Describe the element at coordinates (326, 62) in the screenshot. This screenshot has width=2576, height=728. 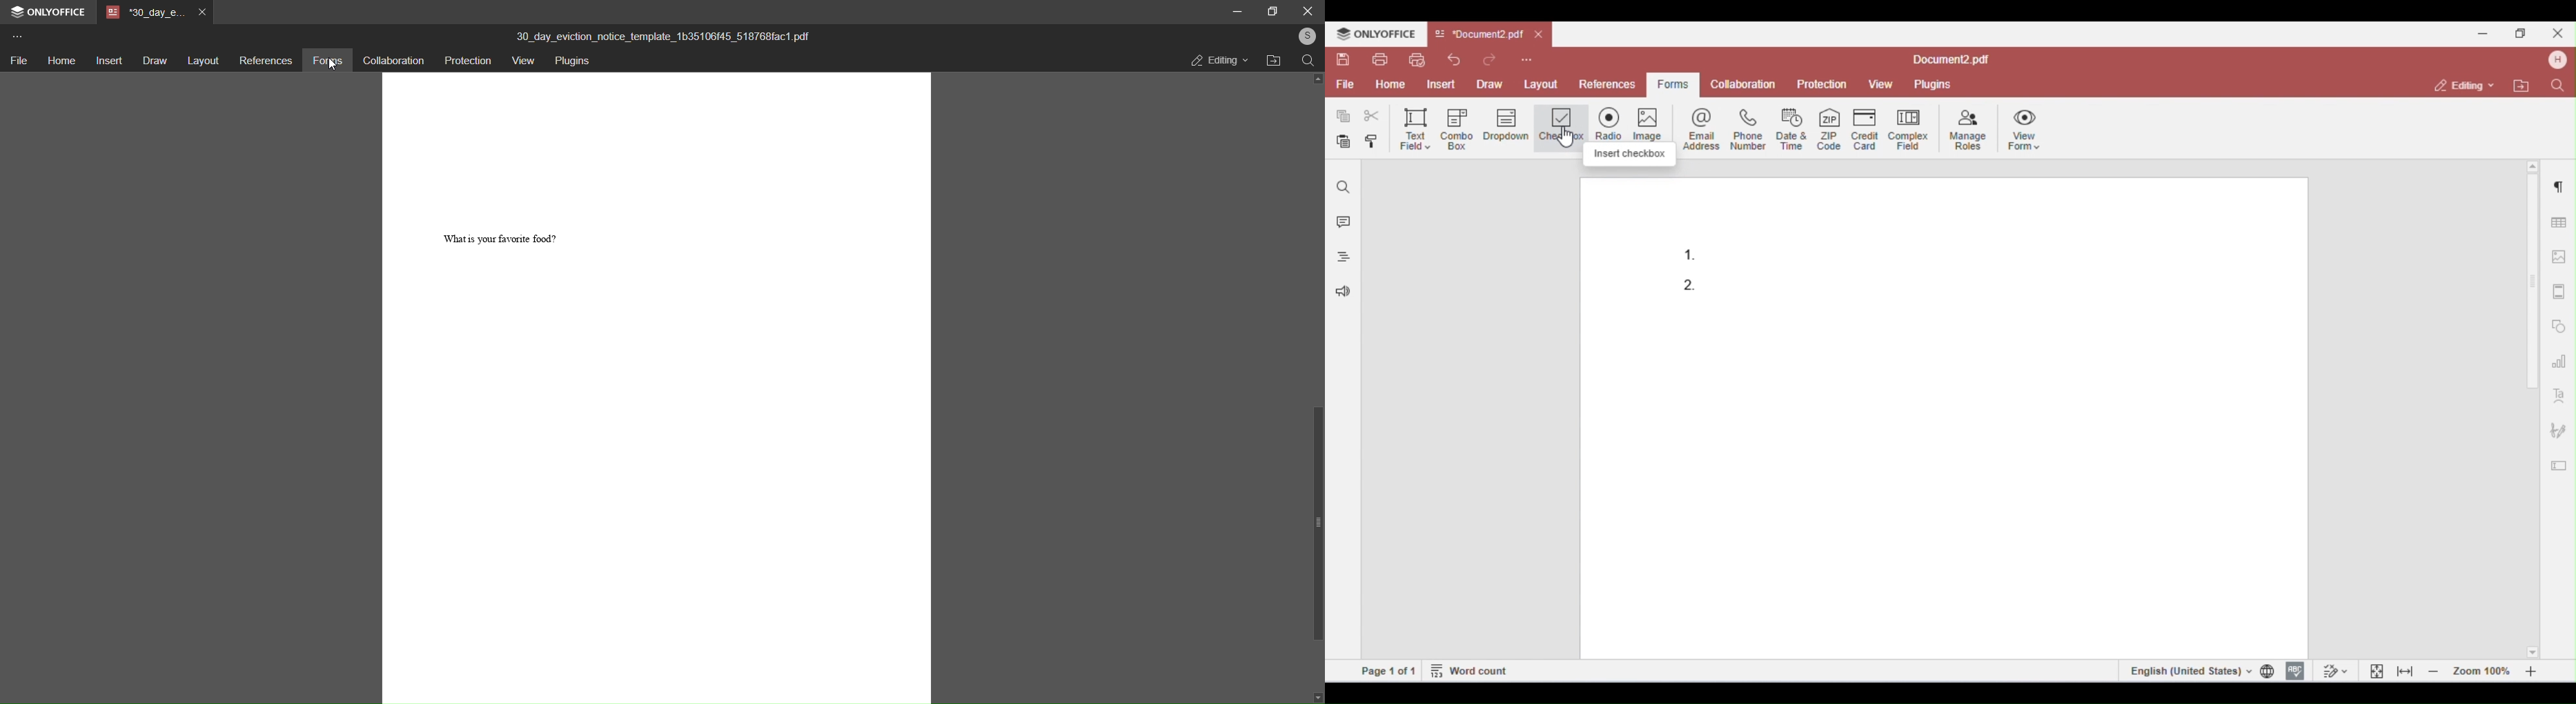
I see `forms` at that location.